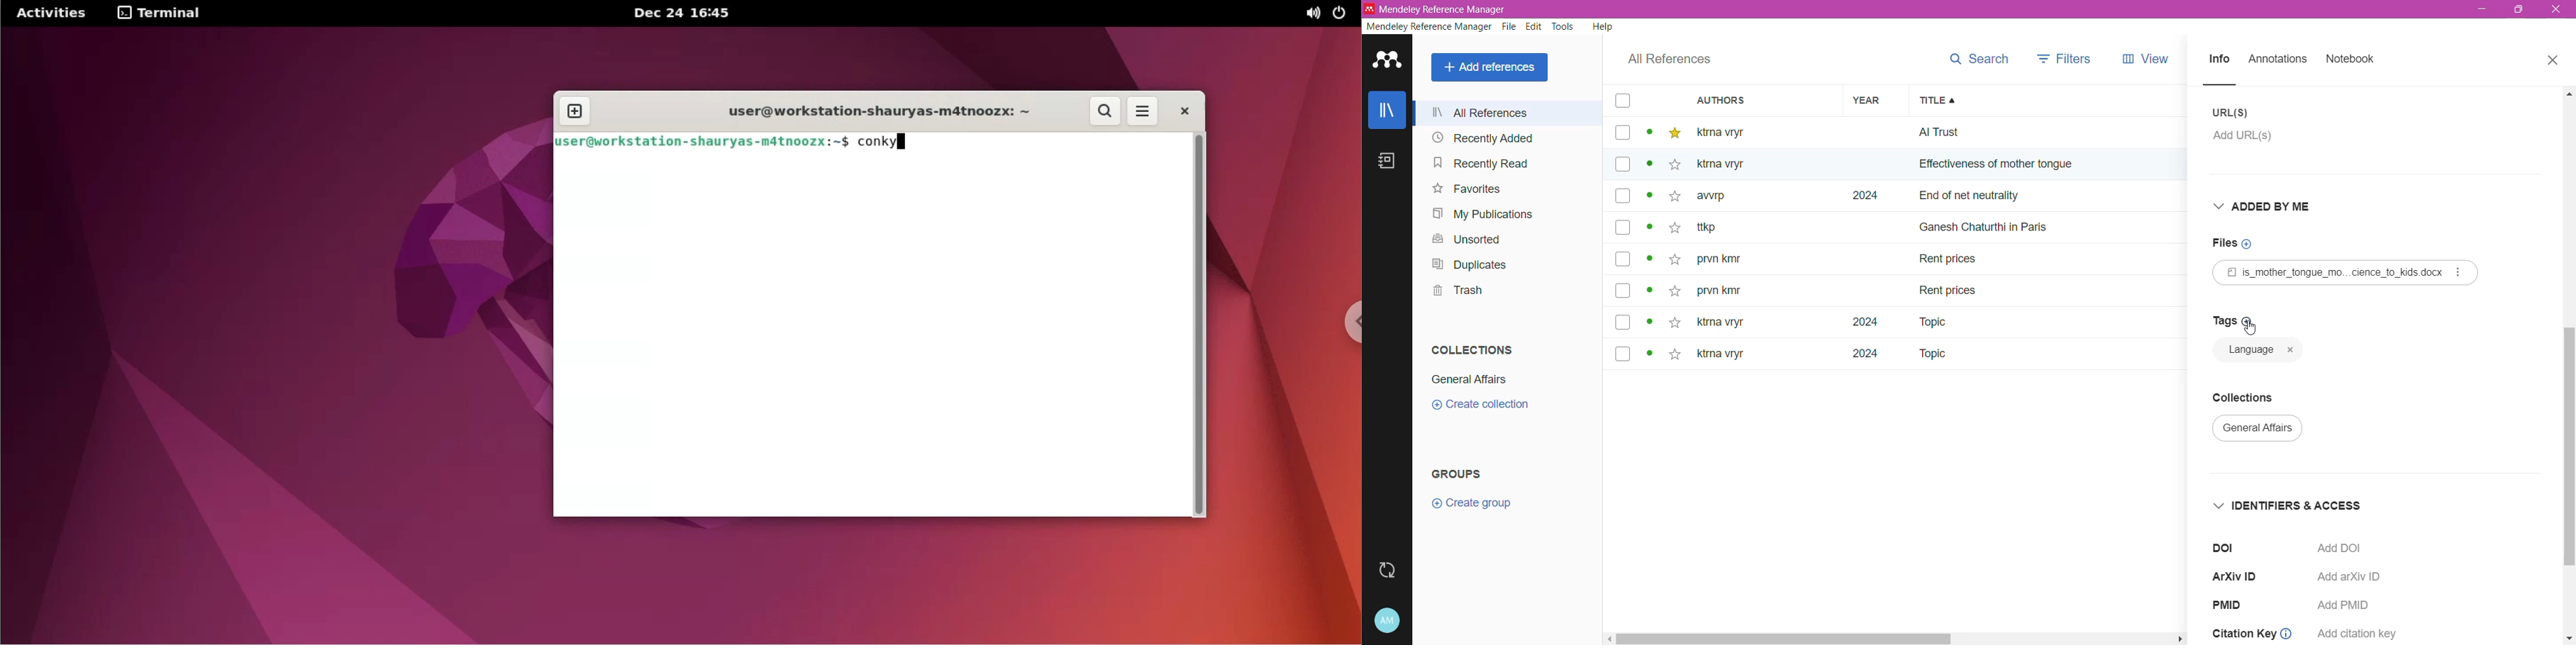 The width and height of the screenshot is (2576, 672). What do you see at coordinates (1622, 165) in the screenshot?
I see `box` at bounding box center [1622, 165].